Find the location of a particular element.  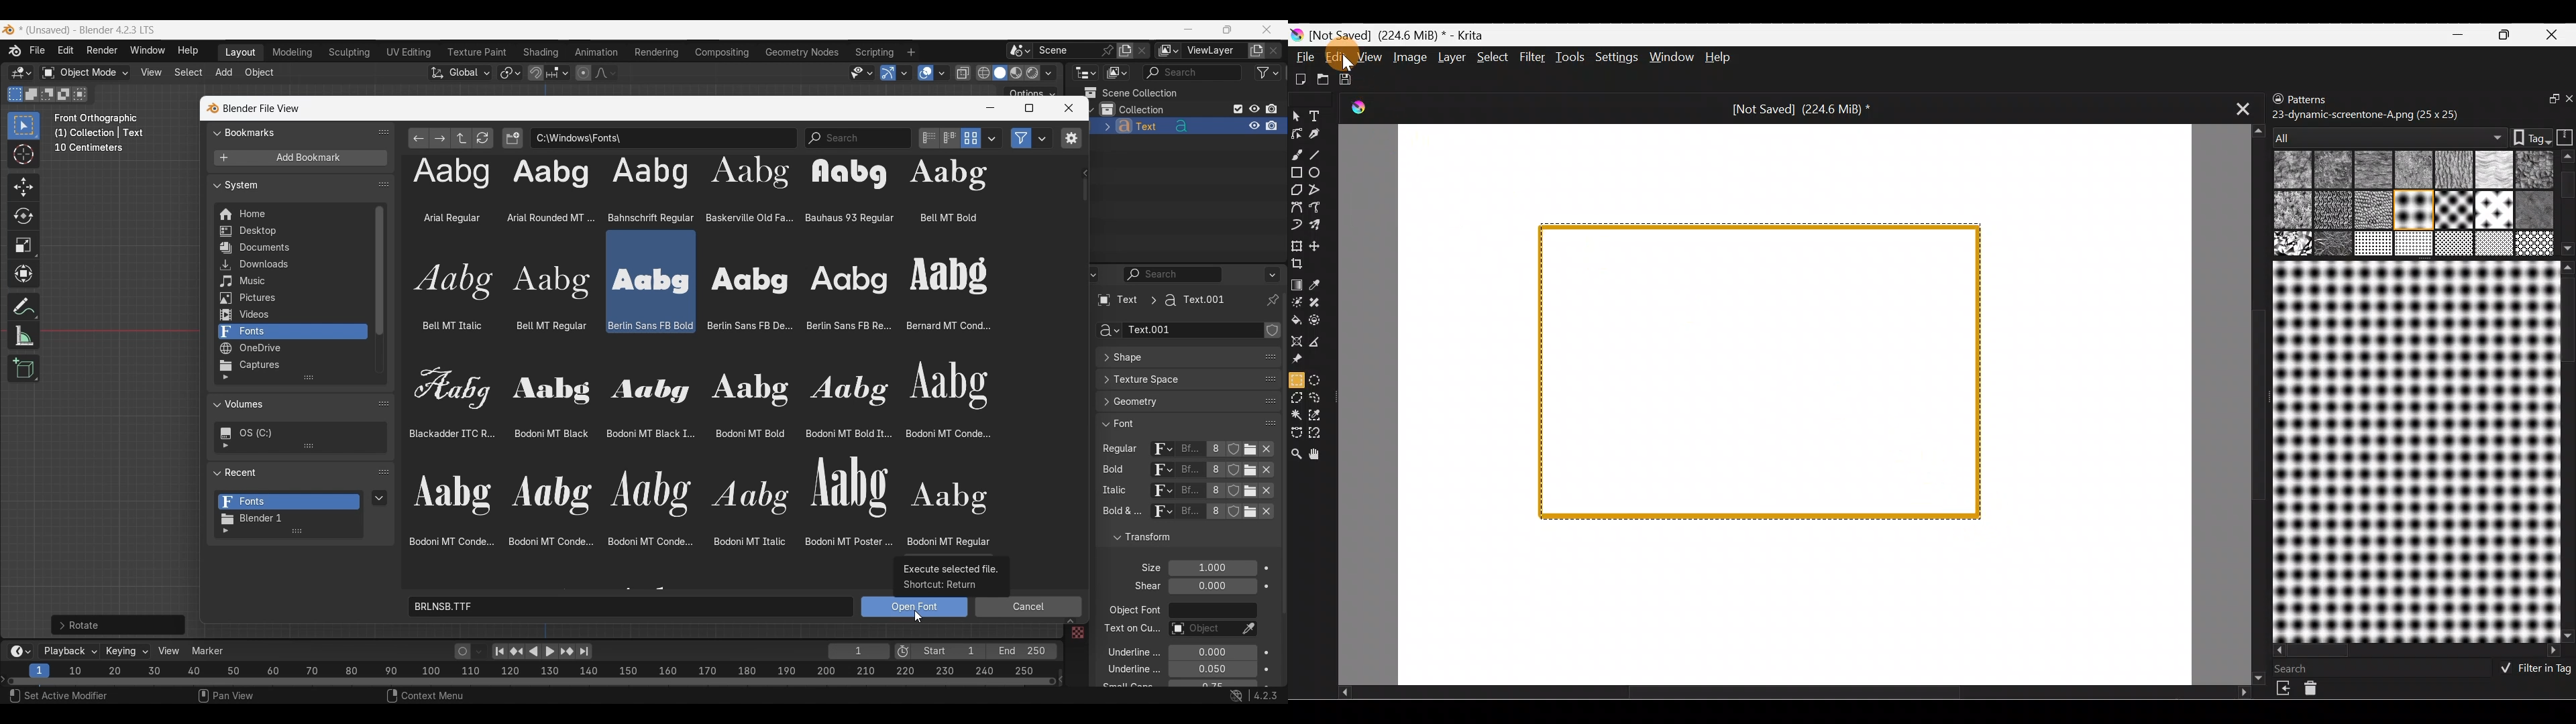

Help menu is located at coordinates (186, 51).